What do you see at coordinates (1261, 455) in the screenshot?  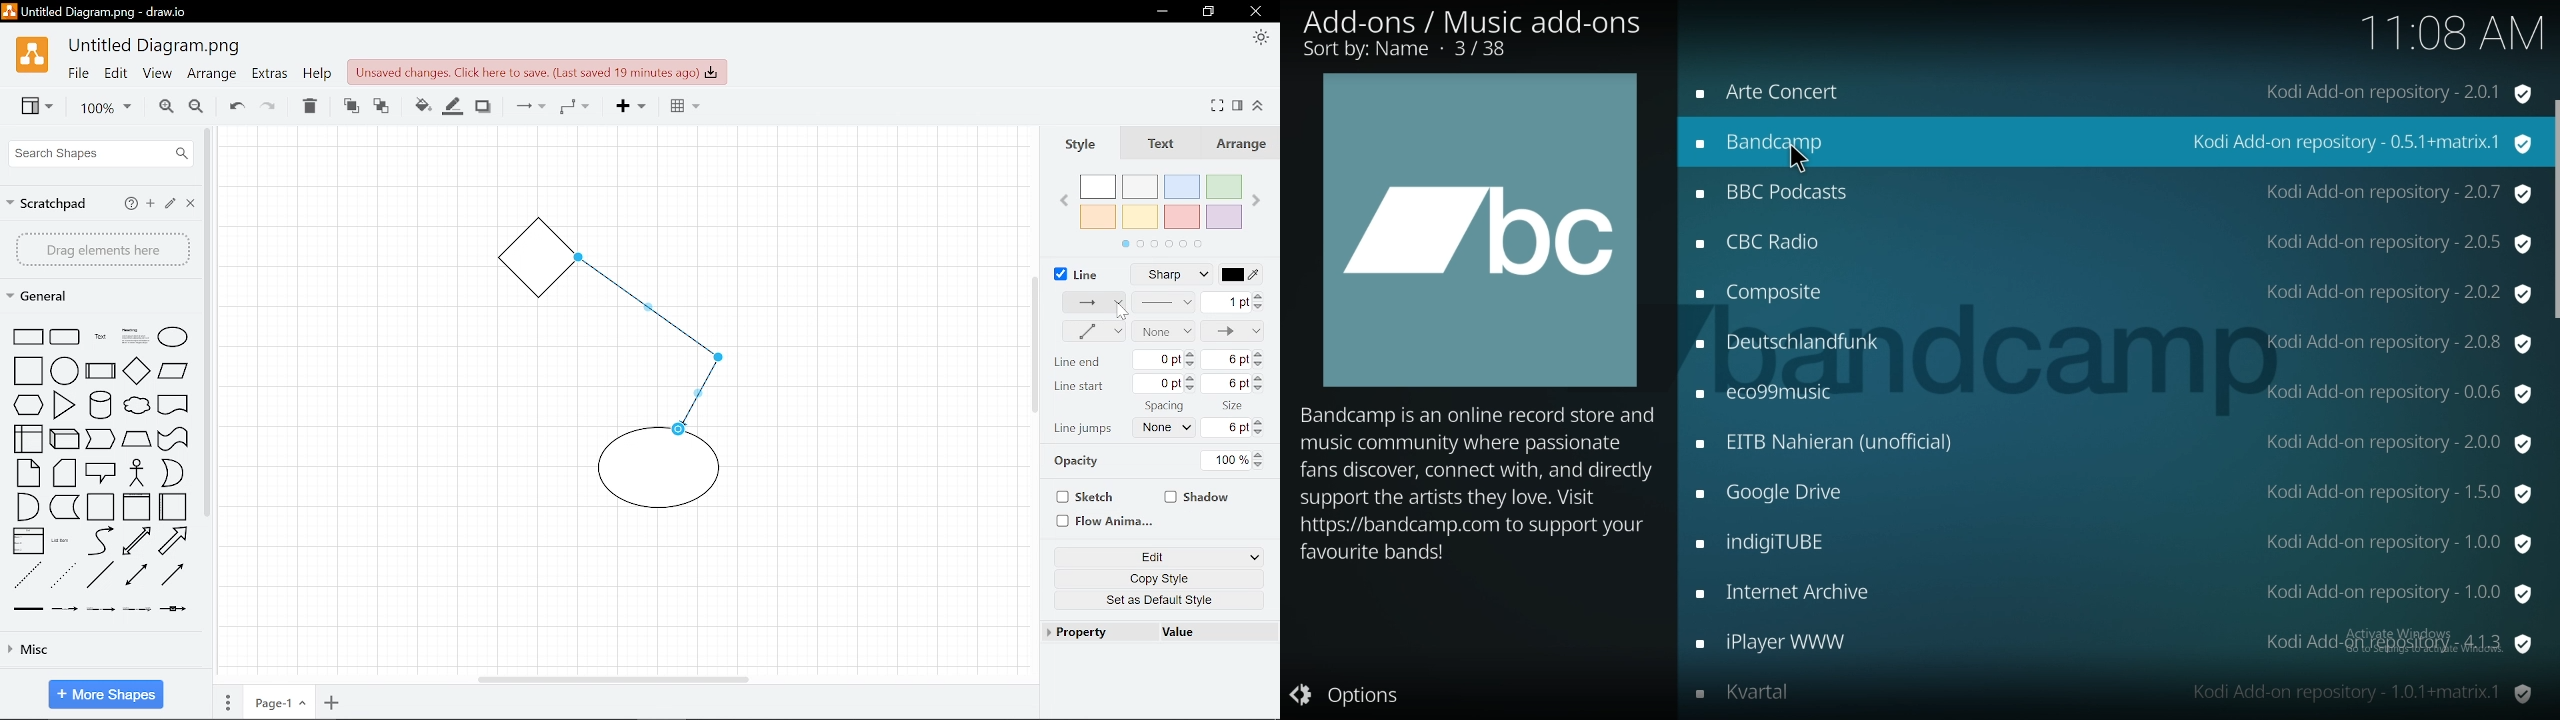 I see `Increase opacity` at bounding box center [1261, 455].